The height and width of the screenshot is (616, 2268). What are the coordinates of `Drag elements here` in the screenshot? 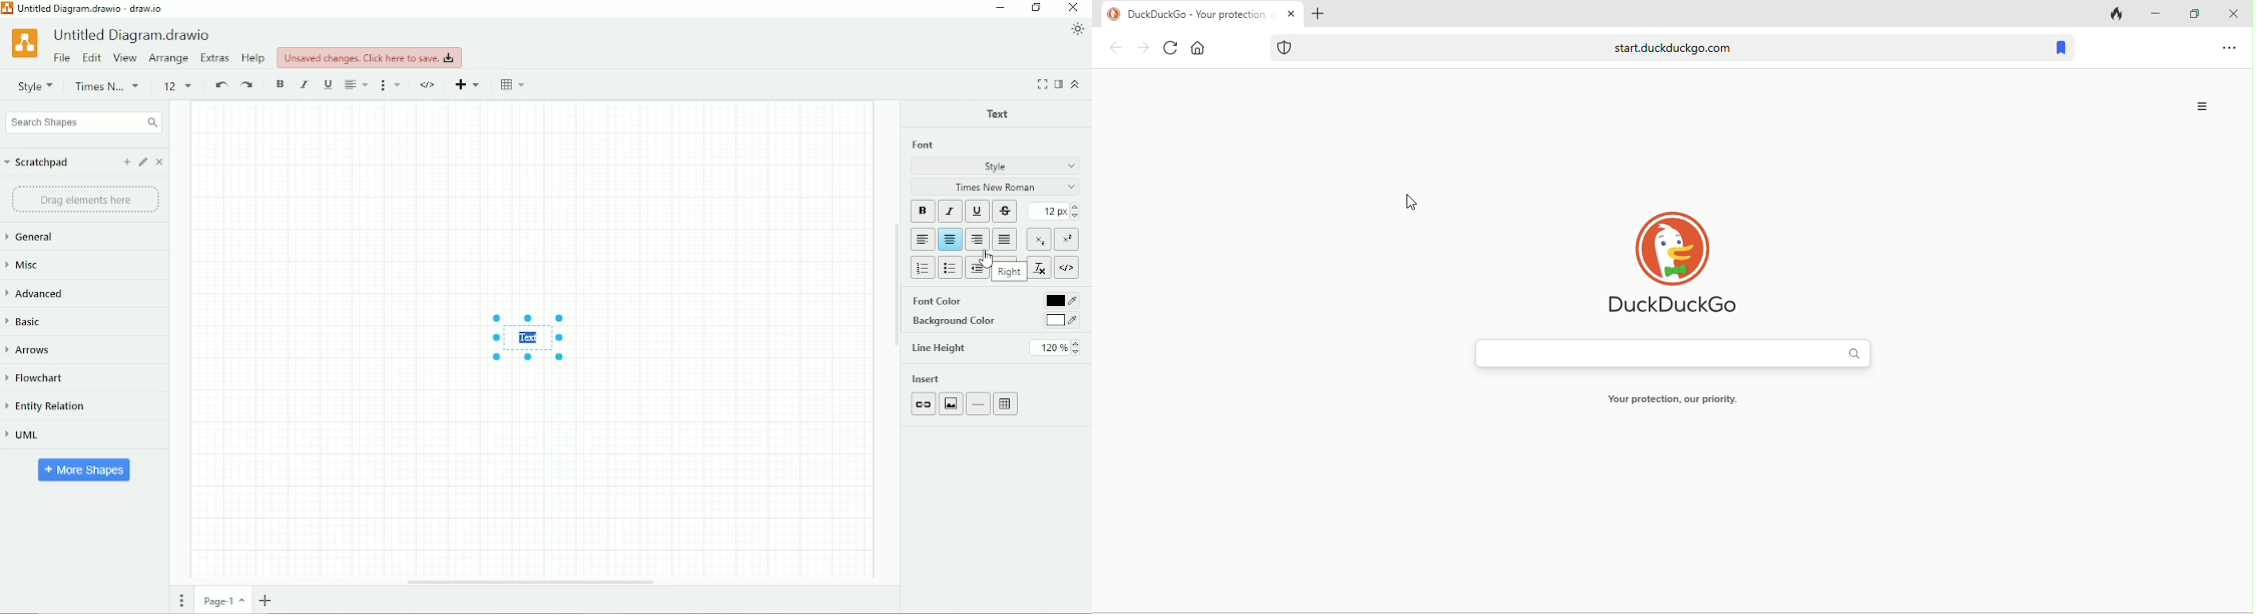 It's located at (85, 200).